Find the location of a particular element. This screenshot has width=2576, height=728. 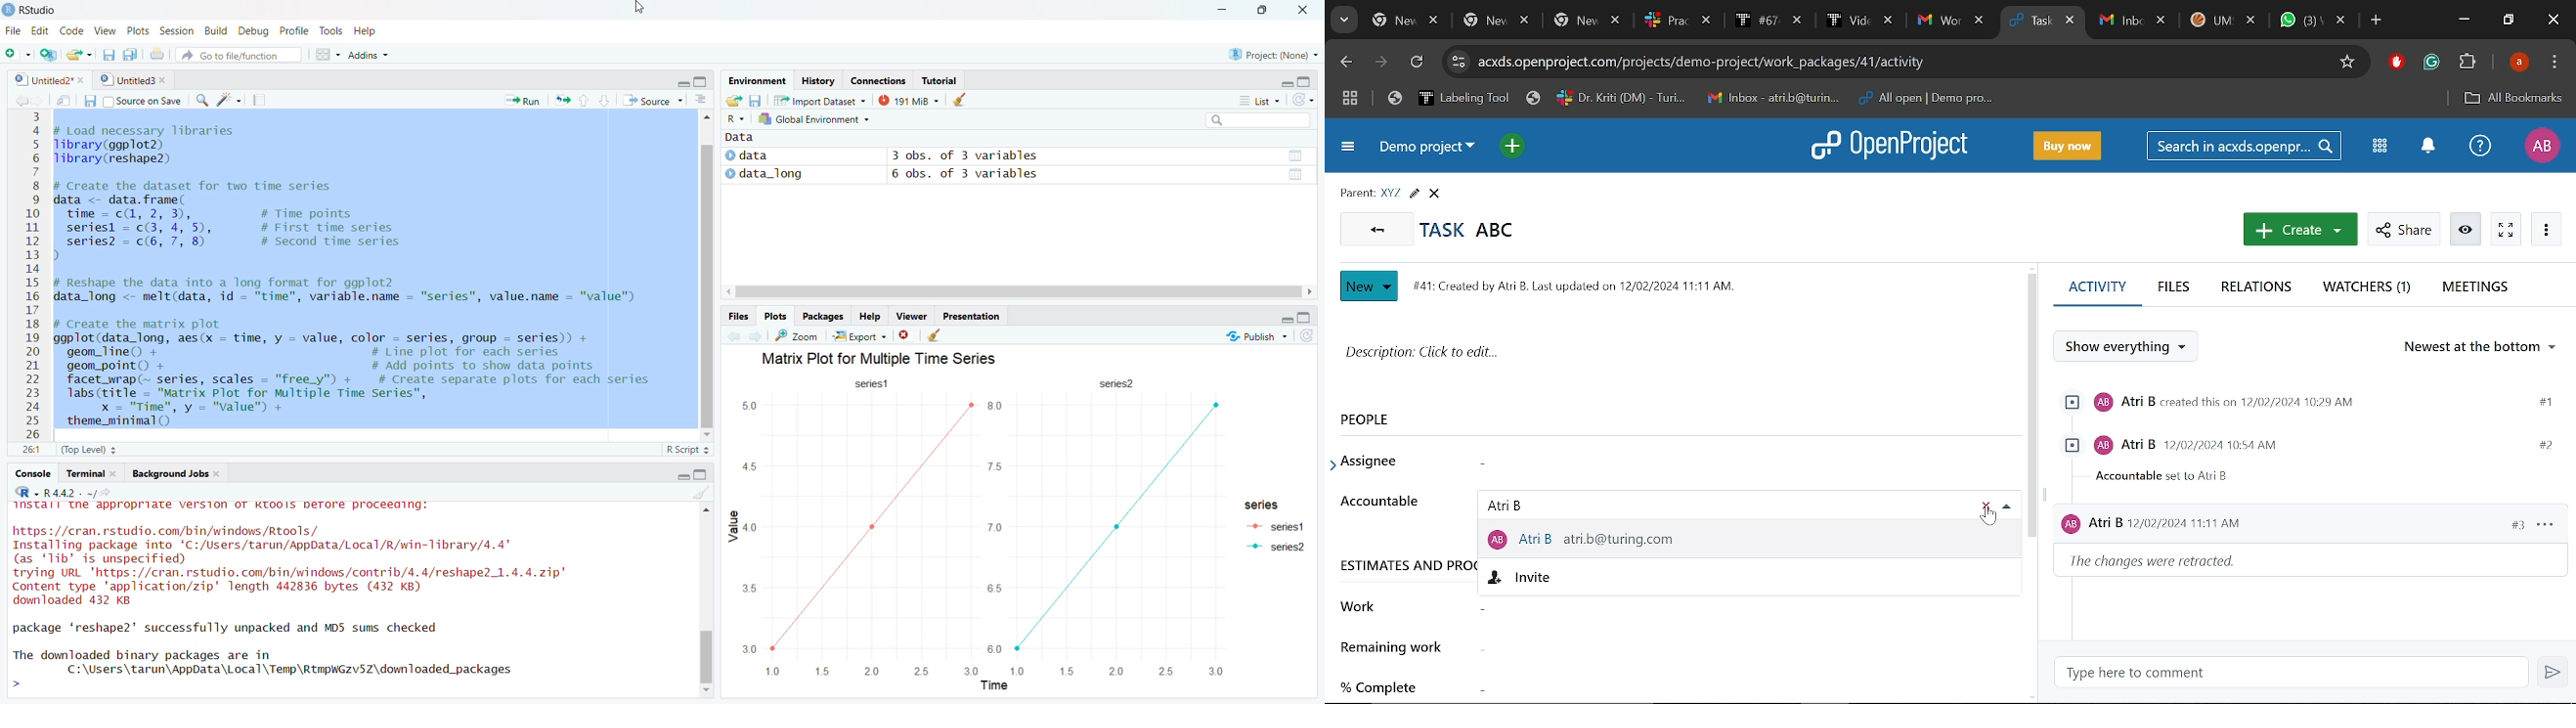

# Load necessary libraries
Tibrary(ggplot2)
Tibrary(reshape2)
# Create the dataset for two time series
data <- data.frame(
Tlie = Gl, 2; I # Time points
seriesl = c(3, 4, 5), # First time series
series? = c(6, 7, 8) # Second time series
)
# Reshape the data into a long format for ggplot2
data_long <- melt(data, id = "time", variable.name = "series", value.name = "value")
# Create the matrix plot
ggplot(data_long, aes(x - time, y — value, color — series, group — series)) +
geom_line() + # Line plot for each series
geom_point() + # Add points to show data points
facet_wrap(~ series, scales = "free_y") + # Create separate plots for each series
labs (title = "Matrix Plot for Multiple Time Series",
x = "Time", y = "value" +
theme minimal () is located at coordinates (352, 273).